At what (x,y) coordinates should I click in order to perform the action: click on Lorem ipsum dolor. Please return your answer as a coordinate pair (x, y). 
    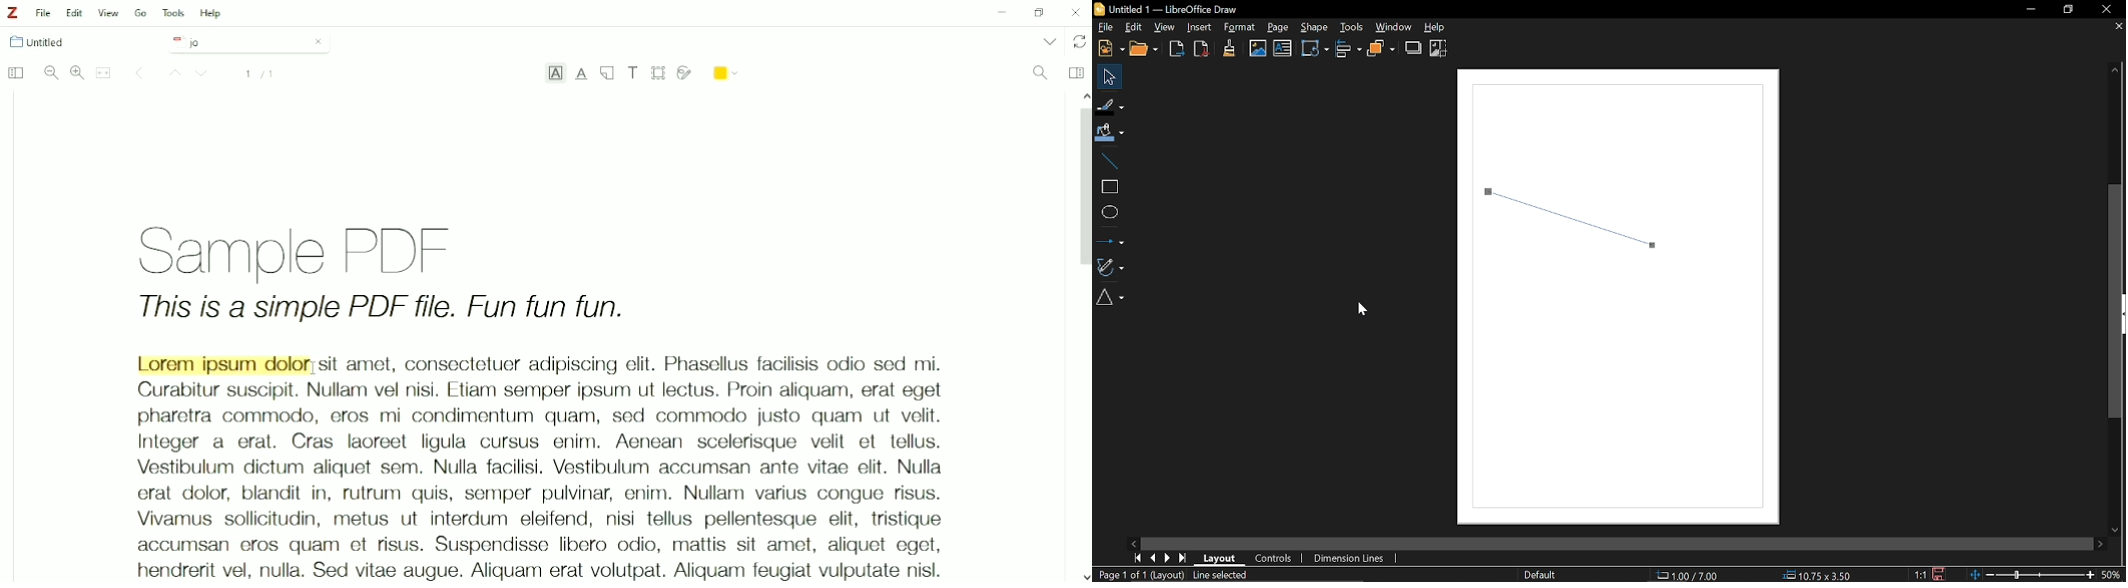
    Looking at the image, I should click on (223, 364).